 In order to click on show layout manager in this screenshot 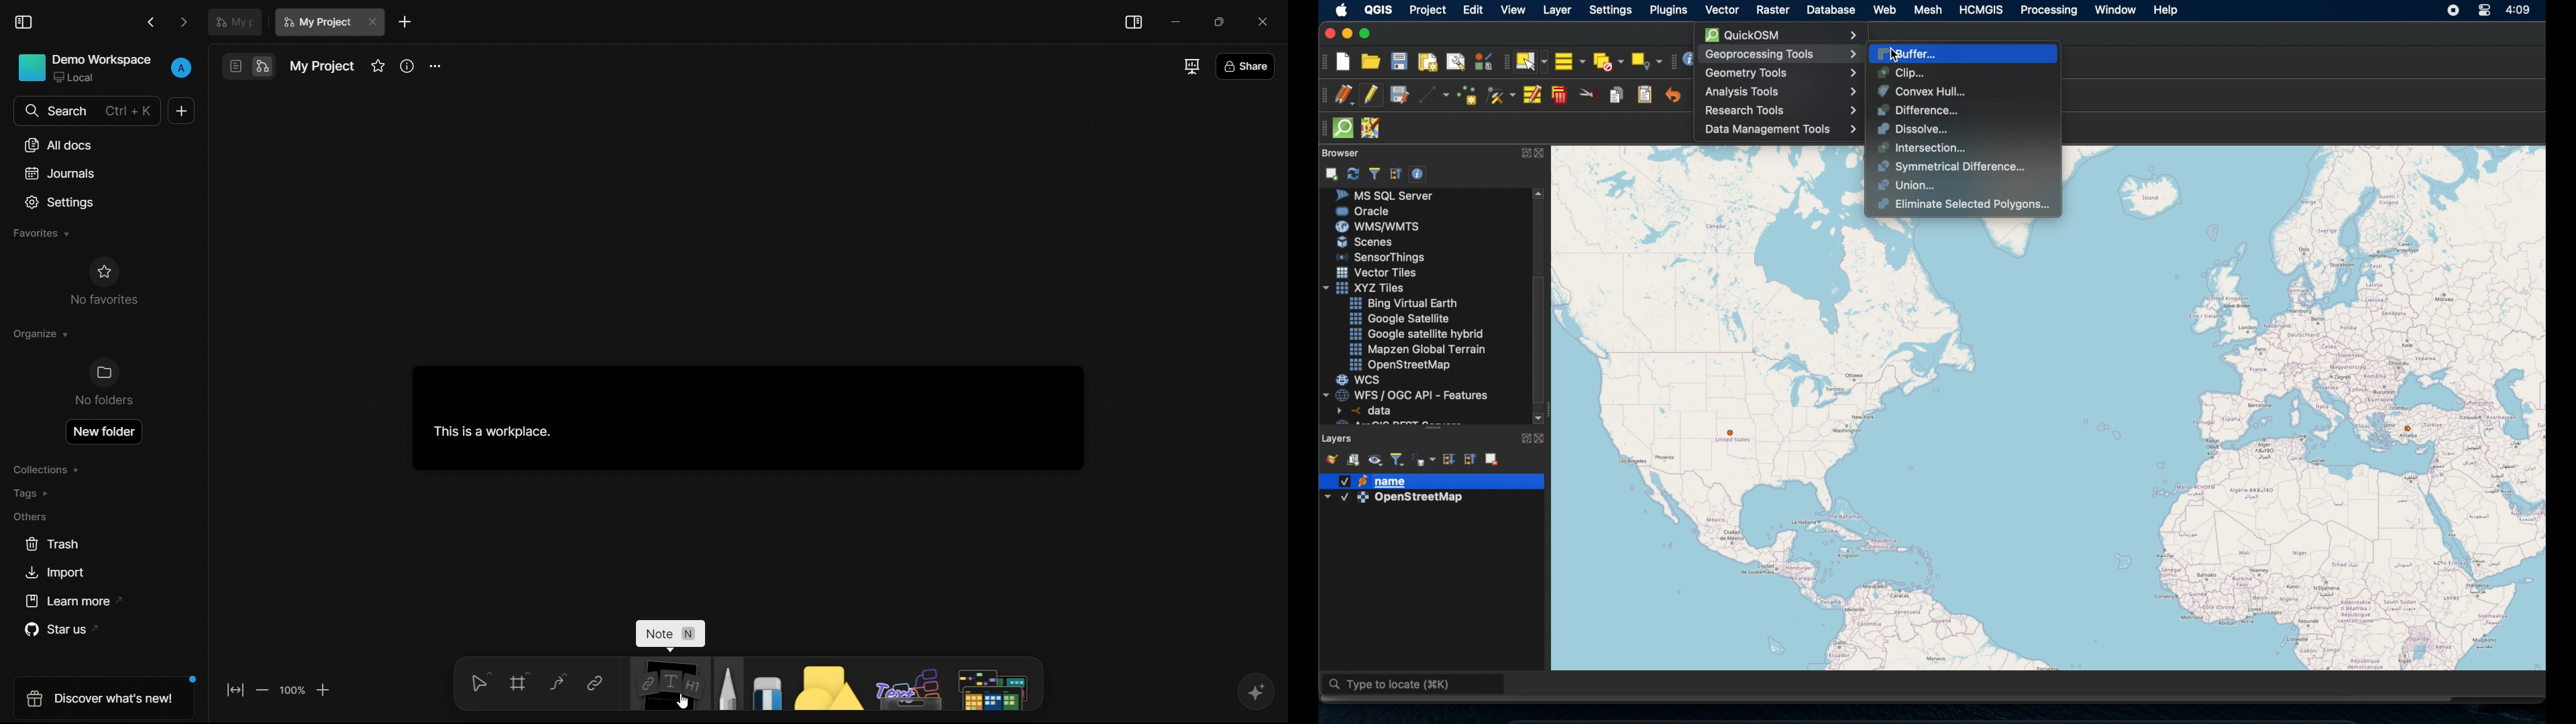, I will do `click(1458, 62)`.